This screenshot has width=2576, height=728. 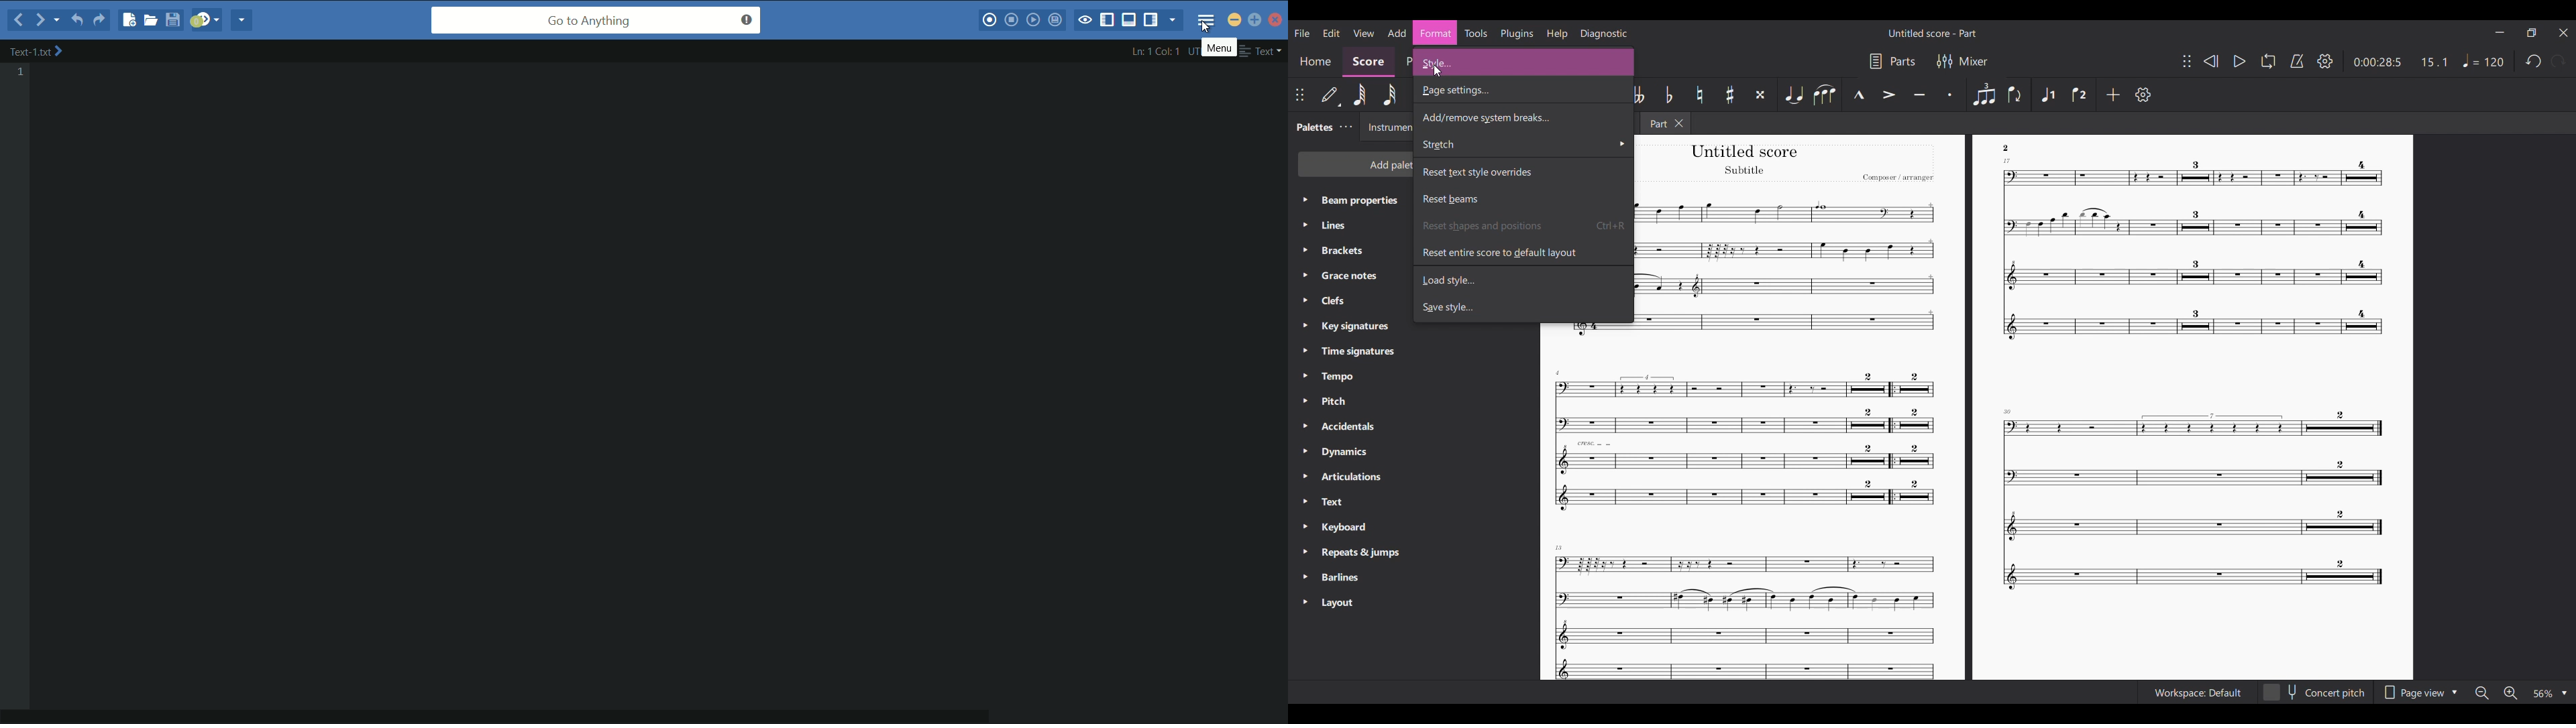 What do you see at coordinates (1151, 20) in the screenshot?
I see `show/hide right pane` at bounding box center [1151, 20].